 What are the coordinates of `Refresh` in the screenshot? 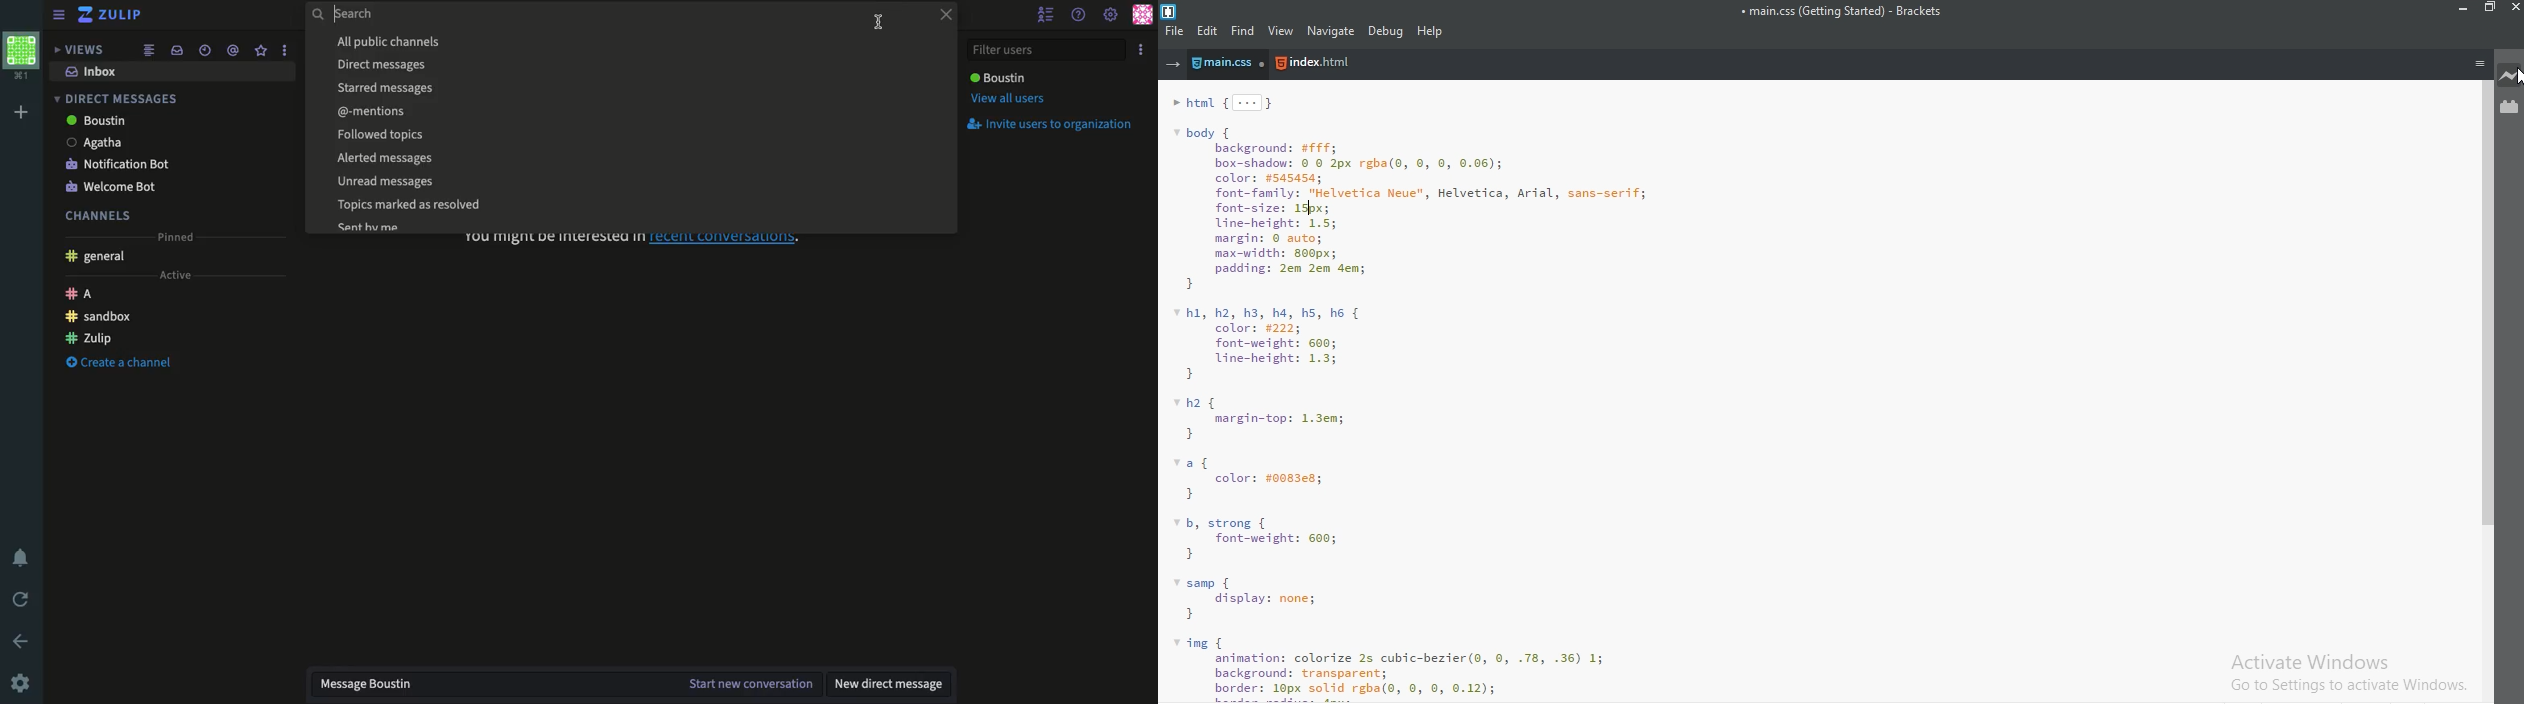 It's located at (22, 601).